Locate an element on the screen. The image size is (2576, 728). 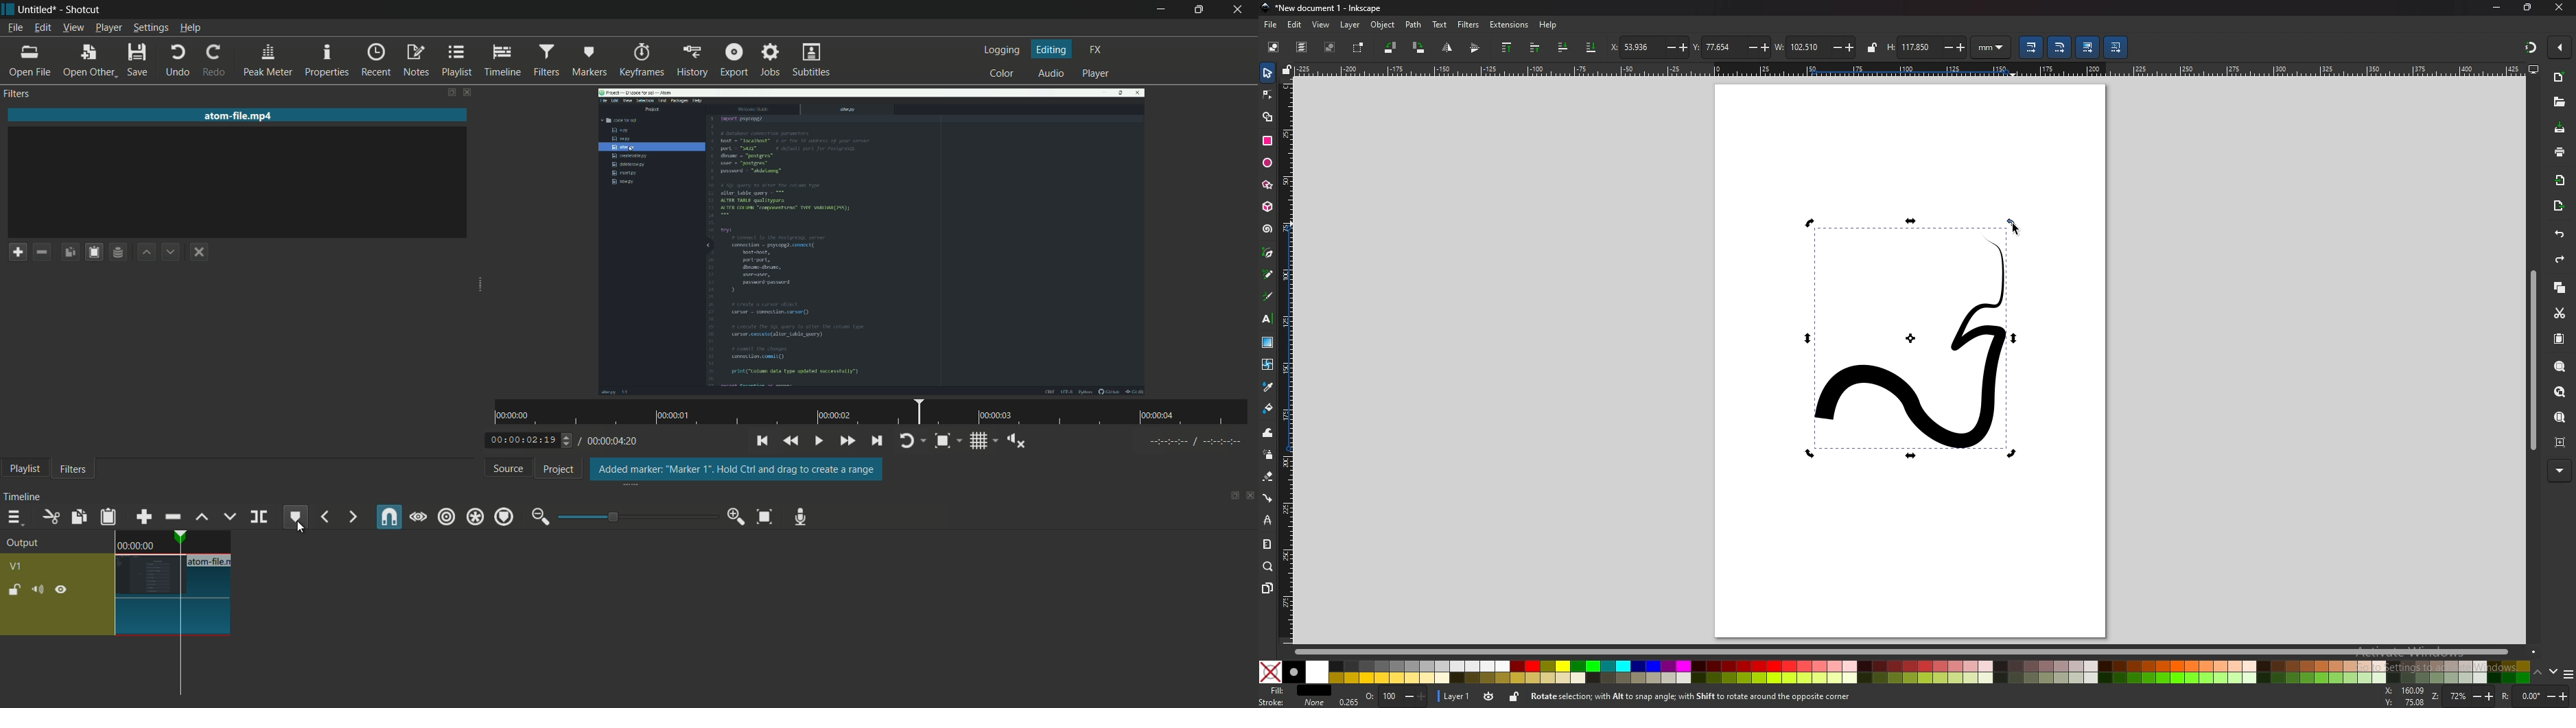
copy checked filters is located at coordinates (92, 252).